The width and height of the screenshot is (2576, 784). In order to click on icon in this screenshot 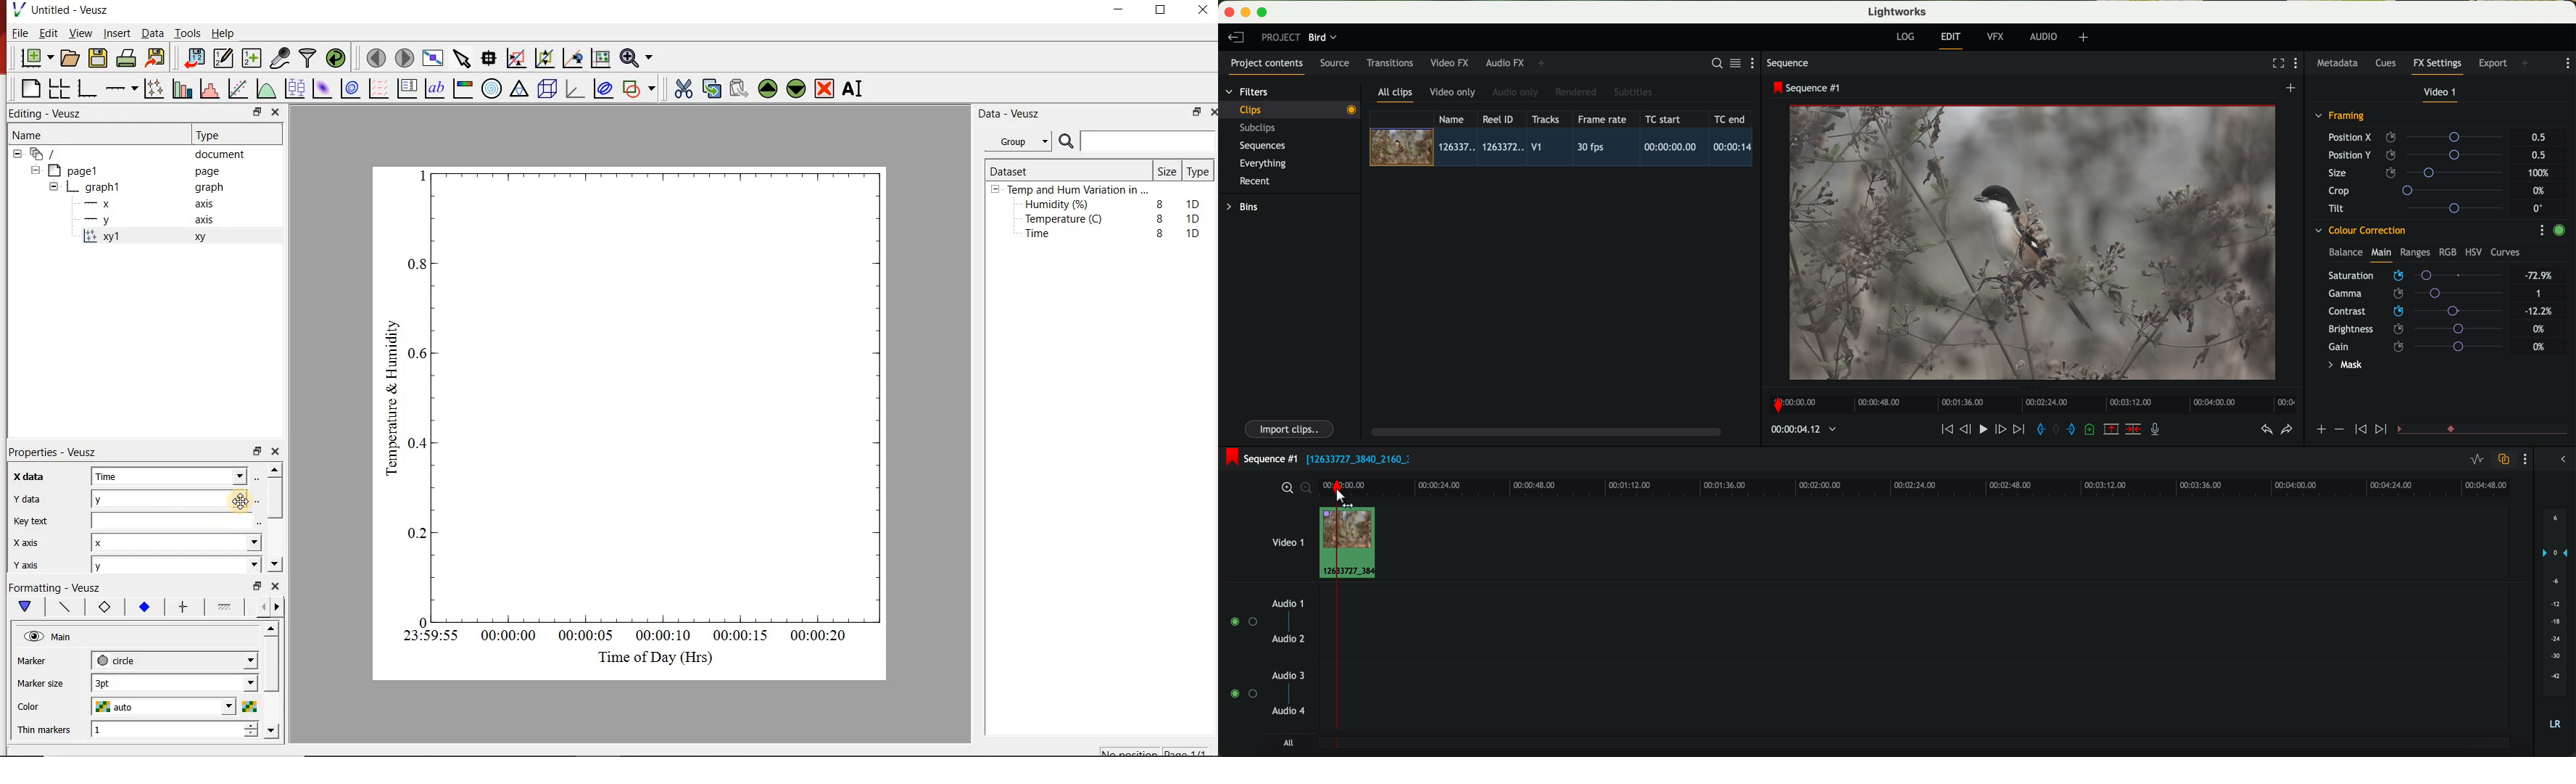, I will do `click(2359, 430)`.